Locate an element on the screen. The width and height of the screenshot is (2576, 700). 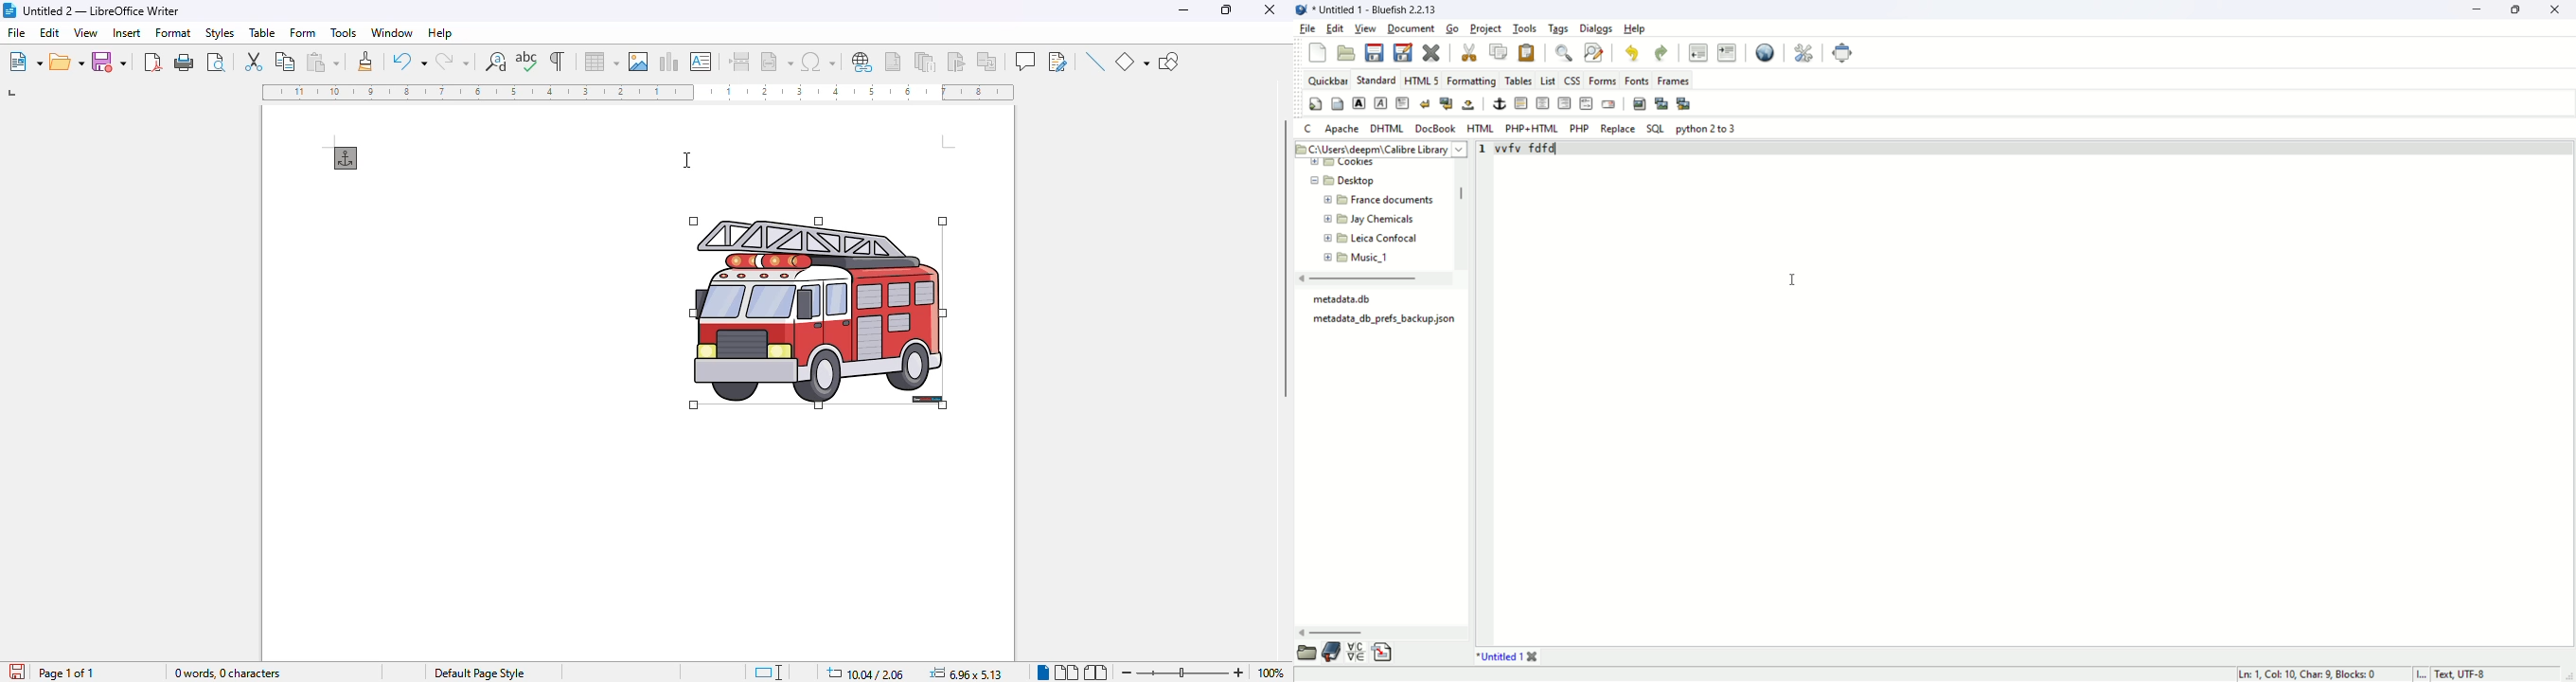
minimize is located at coordinates (1184, 9).